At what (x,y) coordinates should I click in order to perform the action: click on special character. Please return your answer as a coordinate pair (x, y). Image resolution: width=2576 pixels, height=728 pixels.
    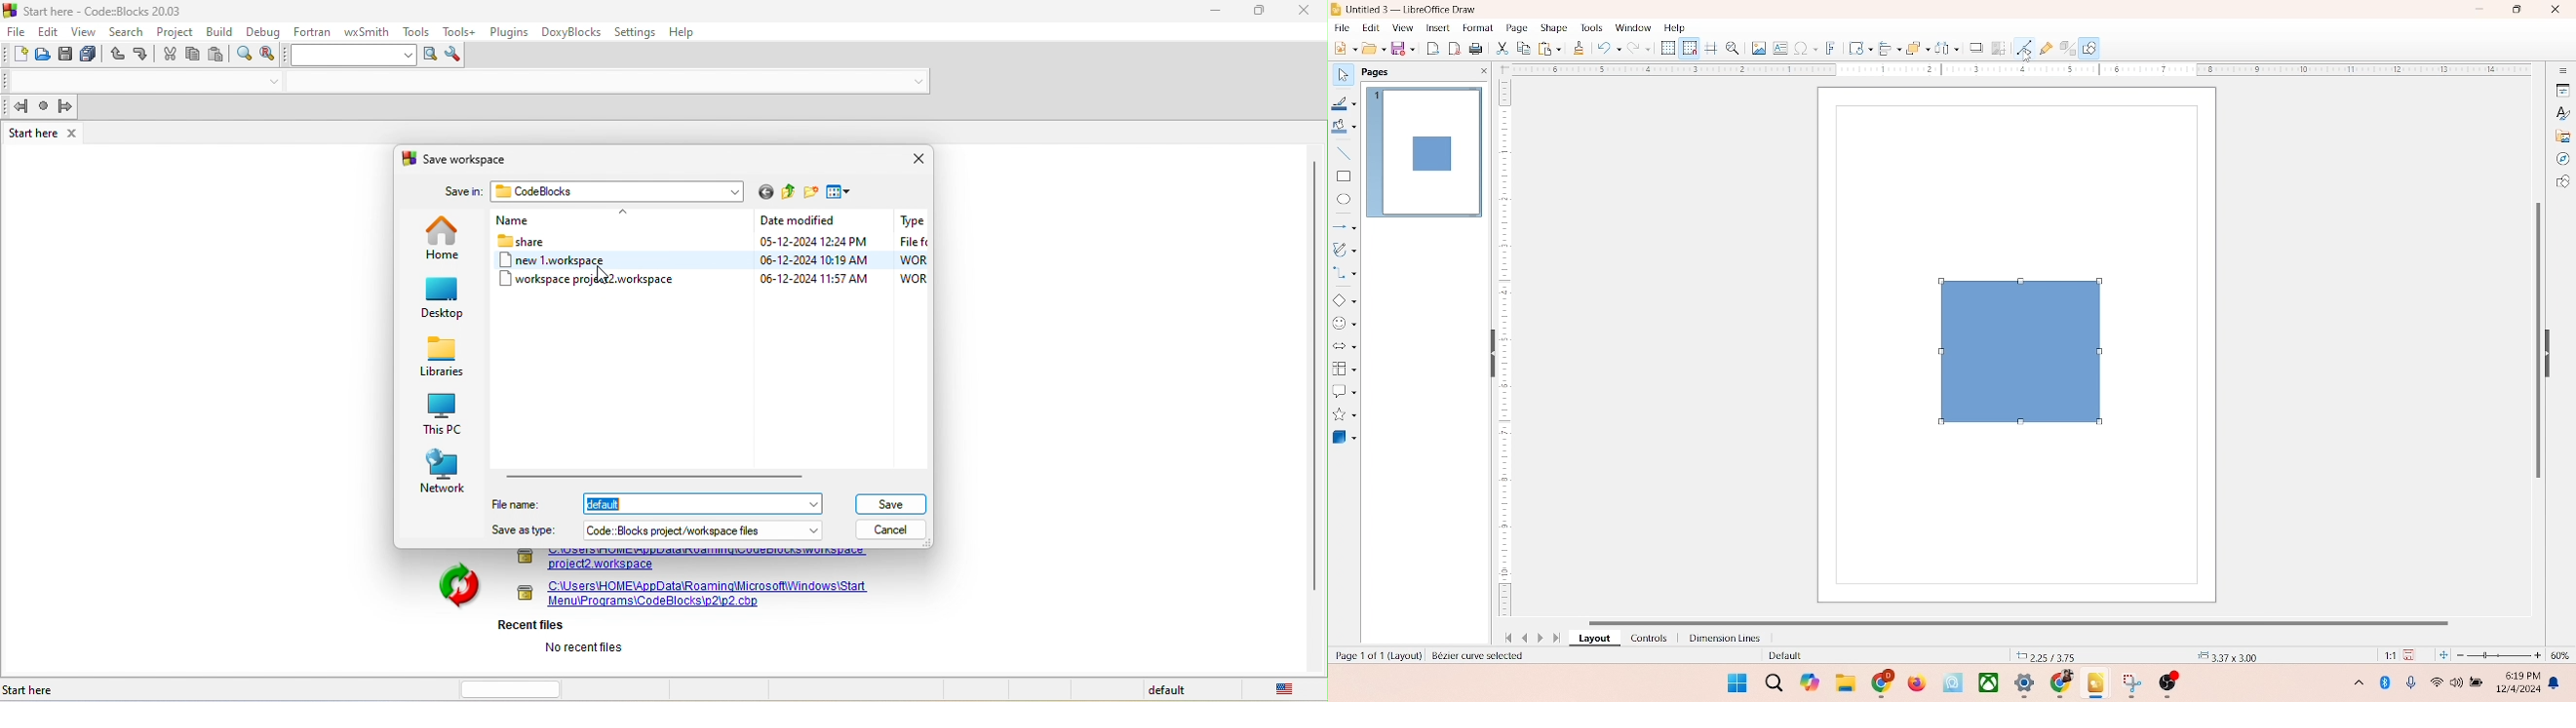
    Looking at the image, I should click on (1806, 48).